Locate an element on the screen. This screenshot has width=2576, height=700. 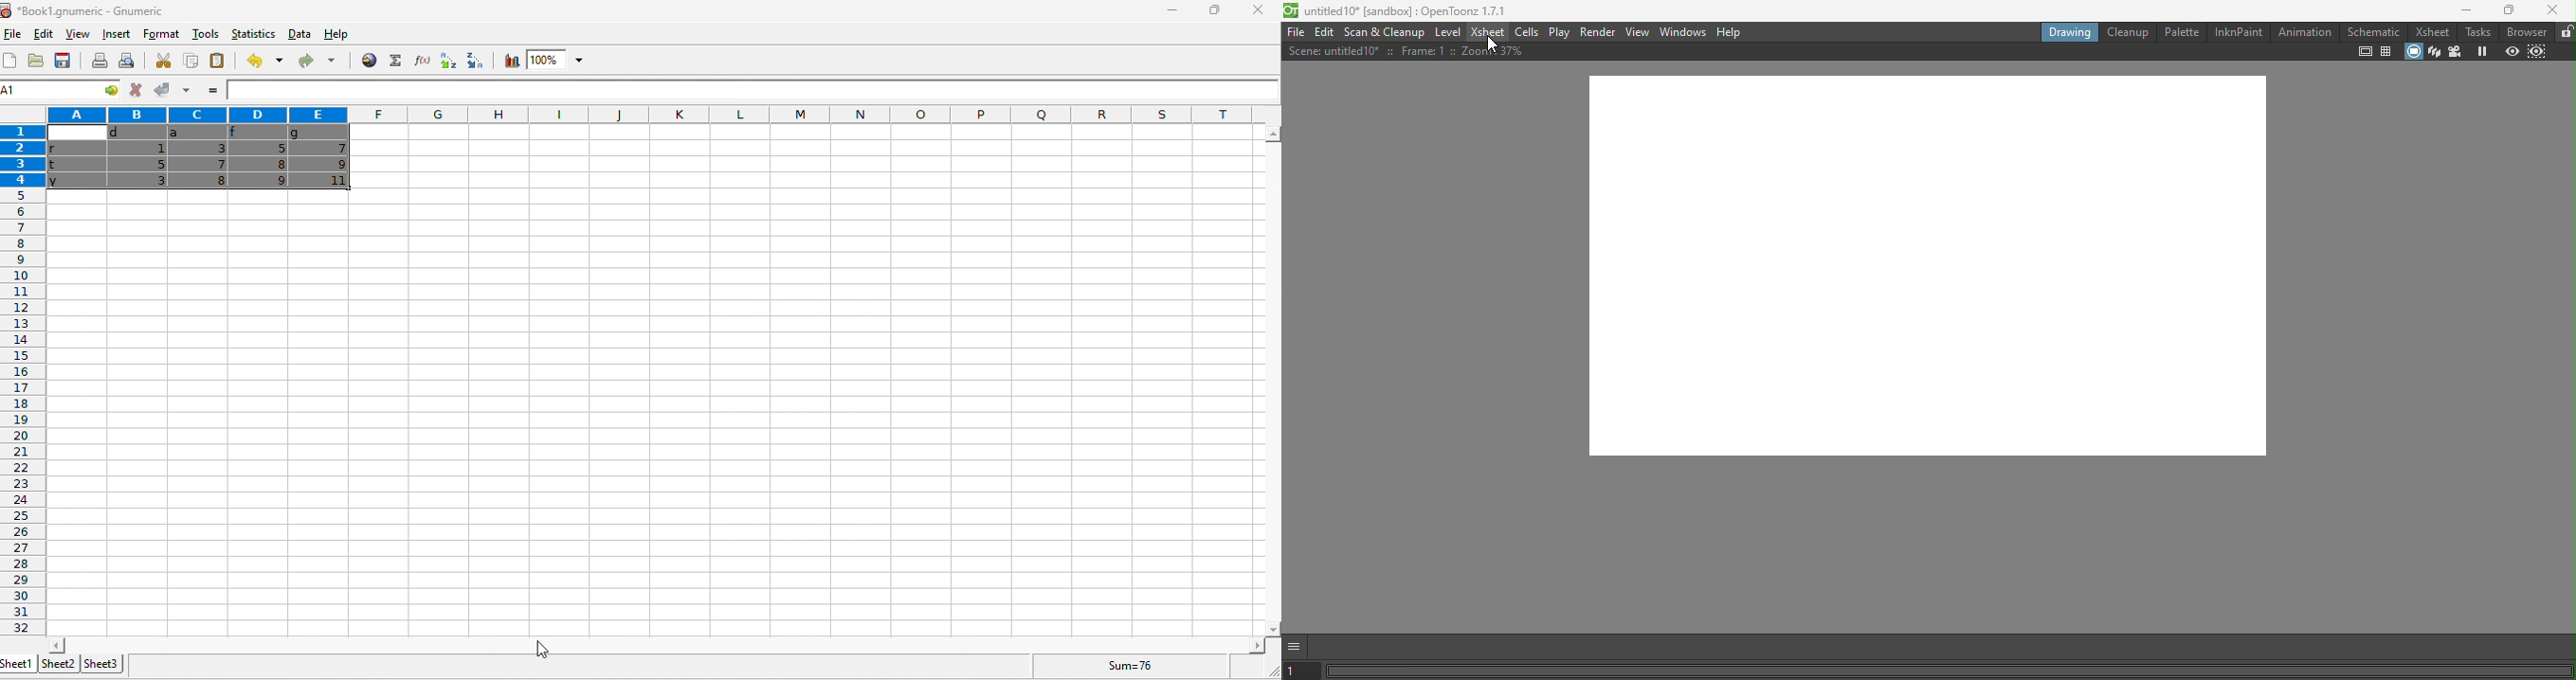
paste is located at coordinates (219, 62).